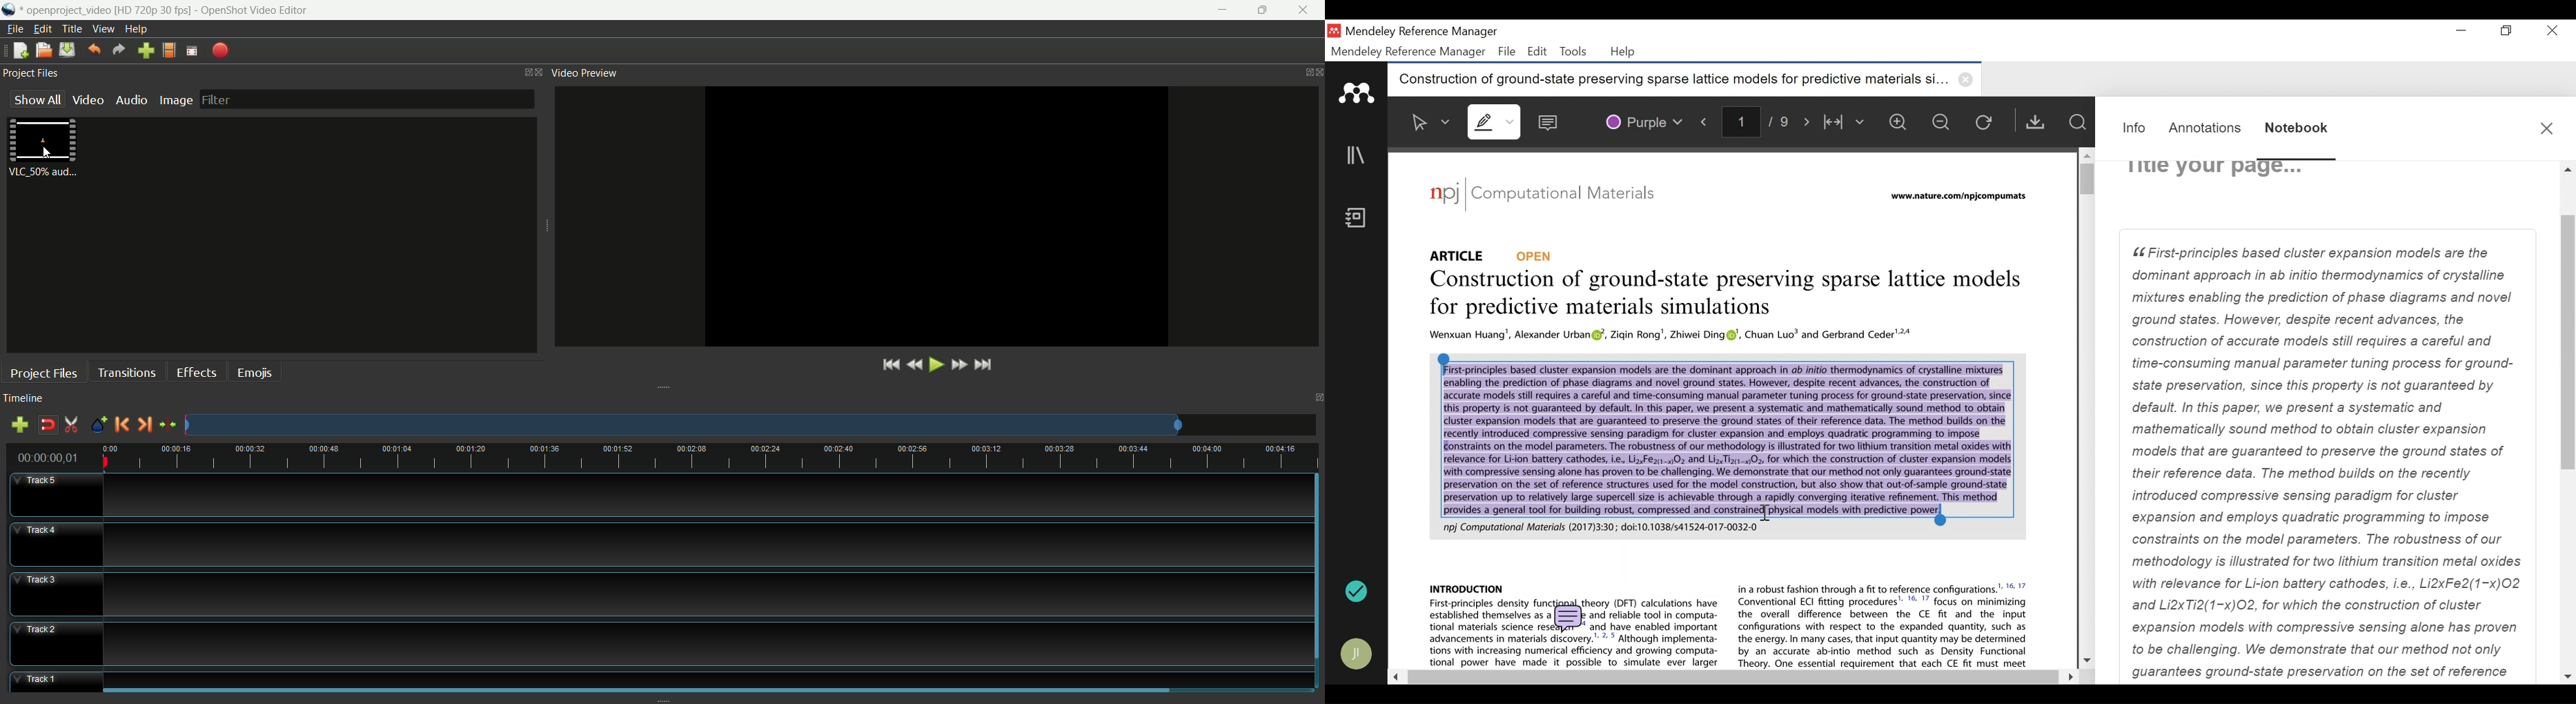 This screenshot has height=728, width=2576. I want to click on Zoom out, so click(1942, 121).